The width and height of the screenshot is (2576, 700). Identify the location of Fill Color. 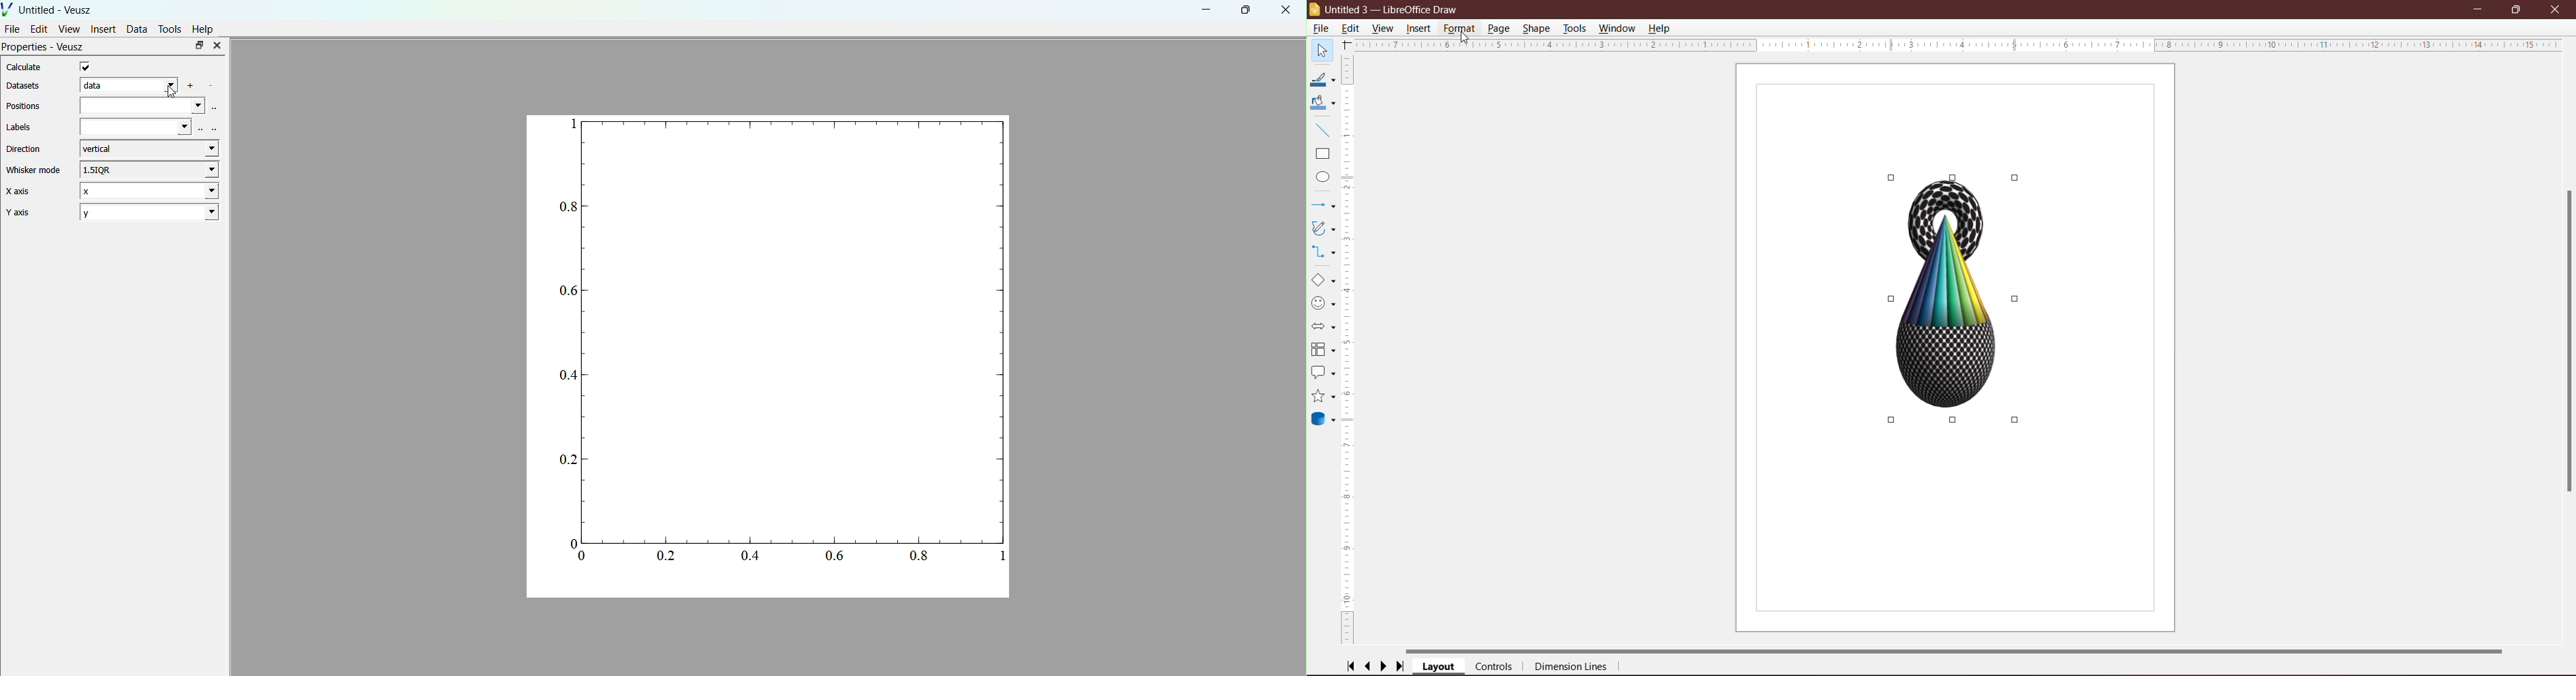
(1322, 104).